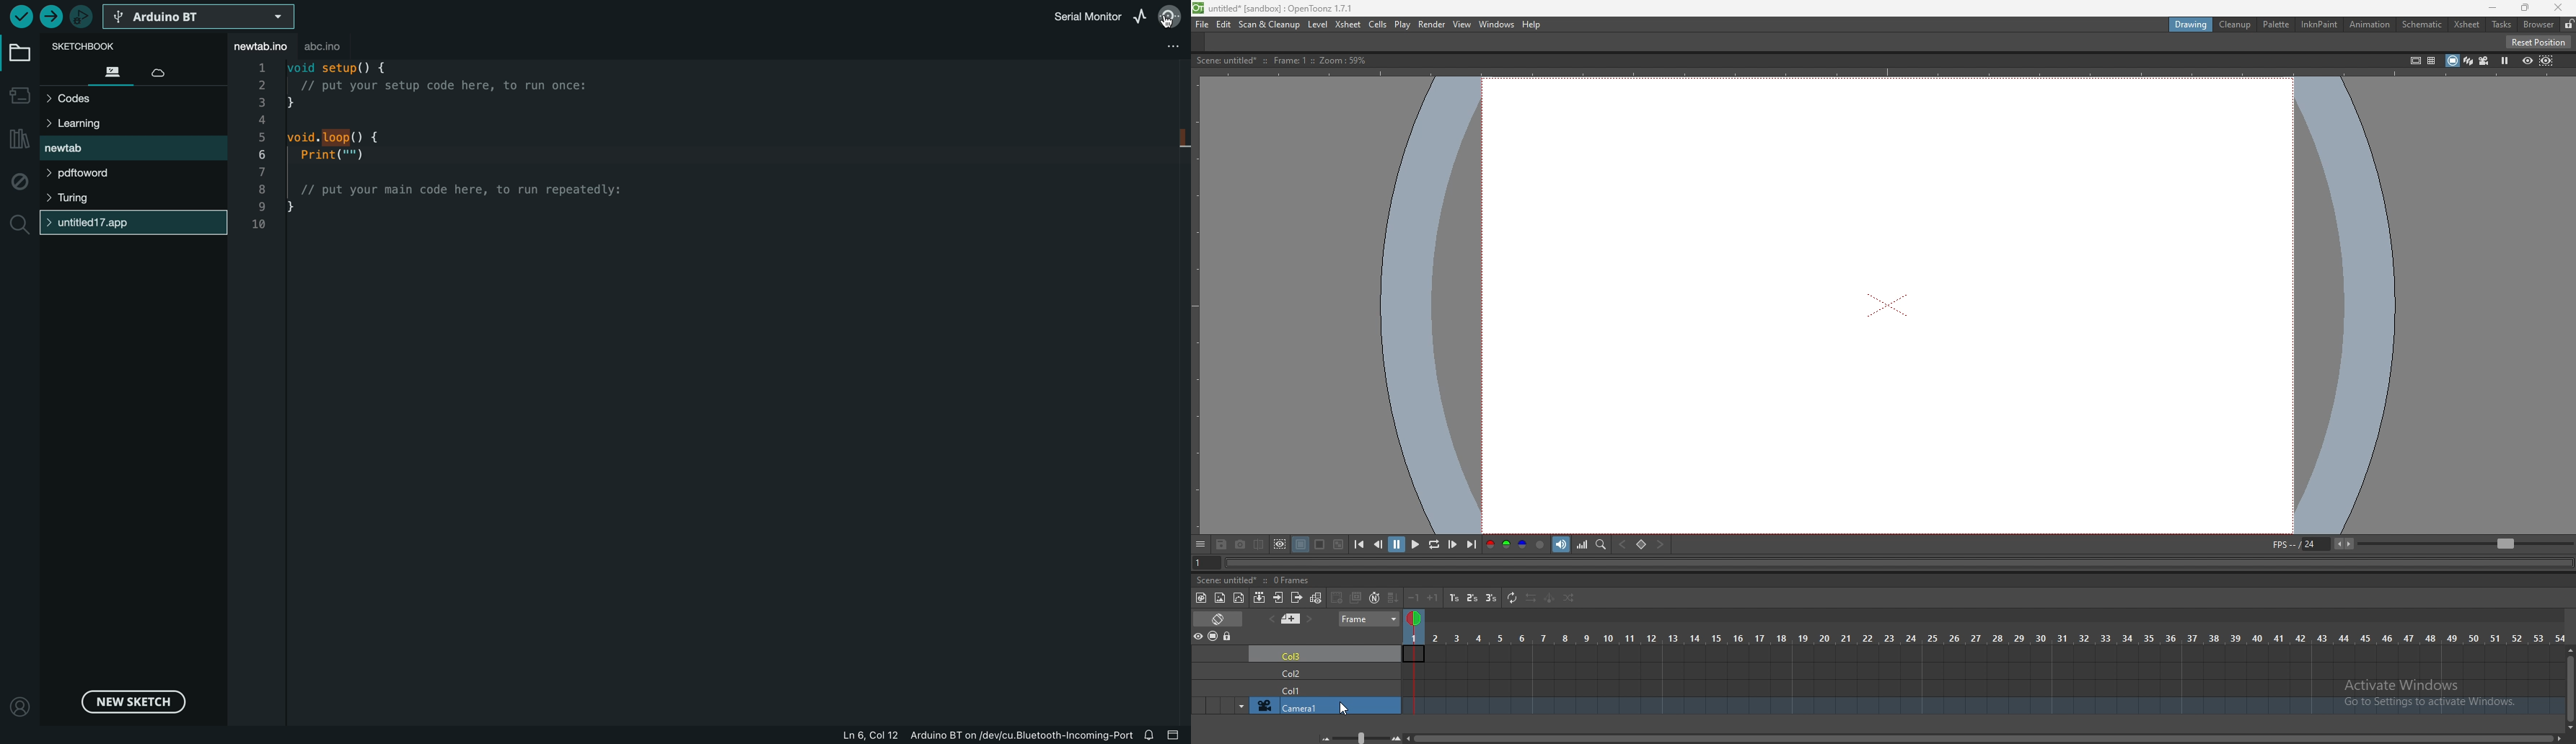  What do you see at coordinates (1498, 25) in the screenshot?
I see `windows` at bounding box center [1498, 25].